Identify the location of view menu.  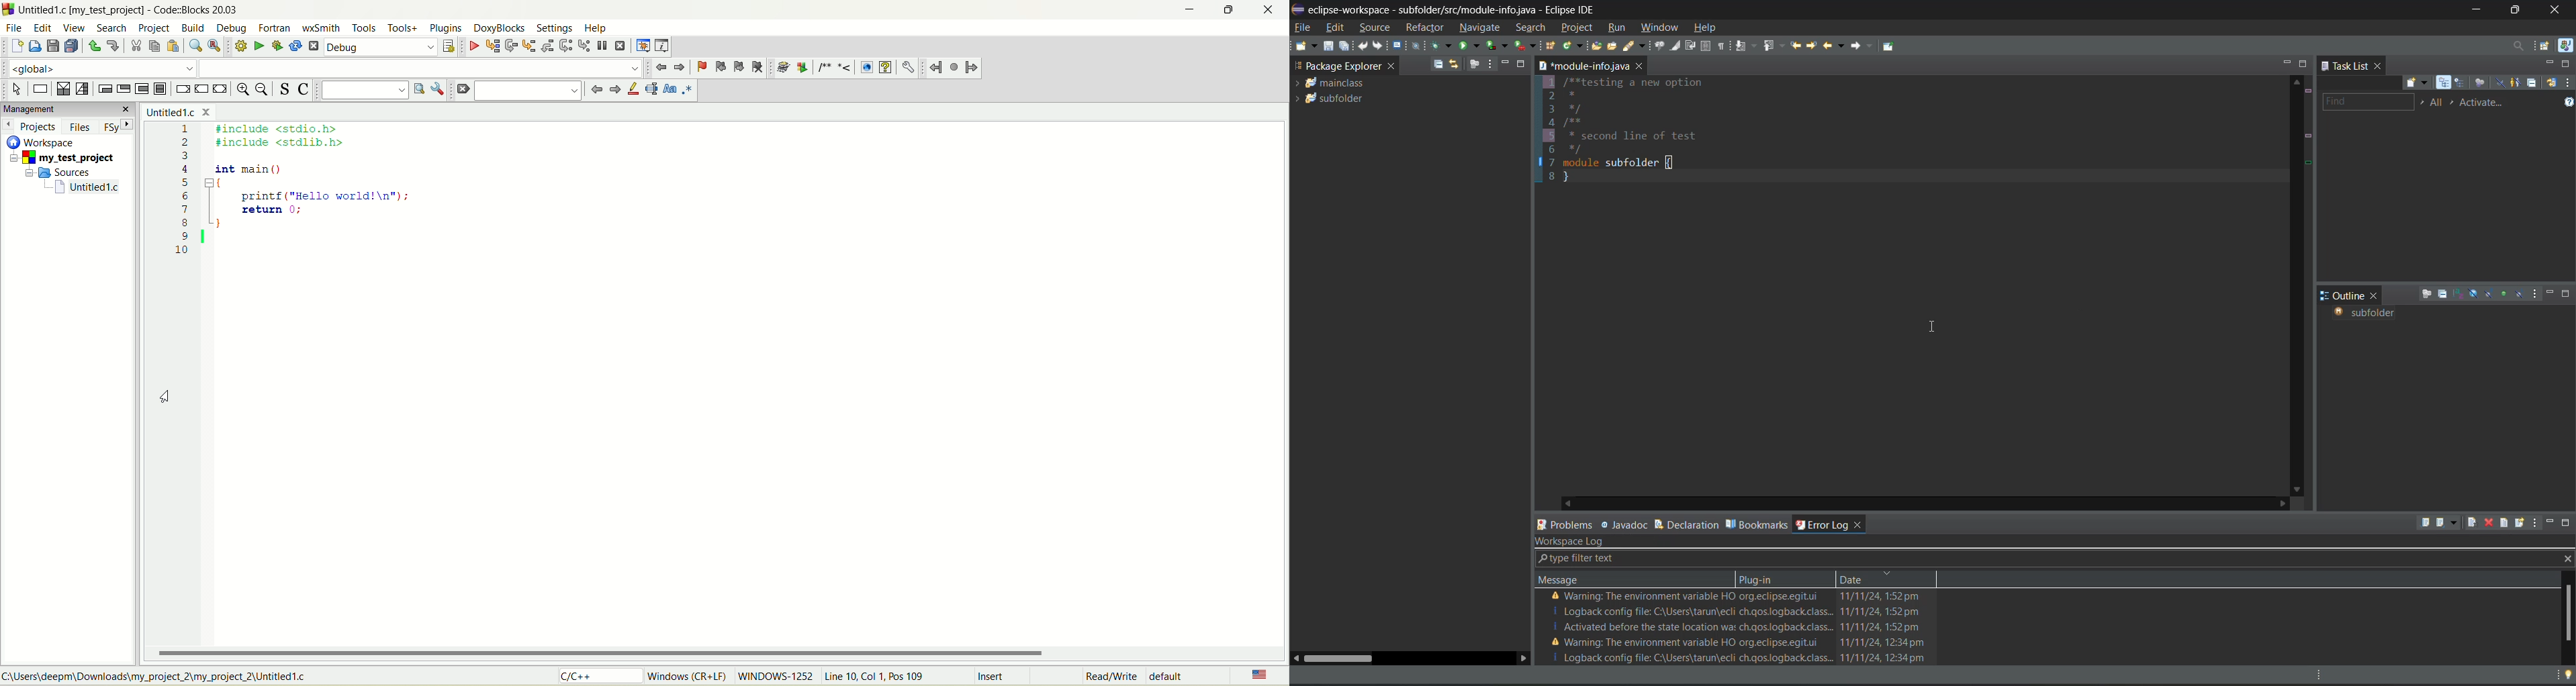
(1492, 64).